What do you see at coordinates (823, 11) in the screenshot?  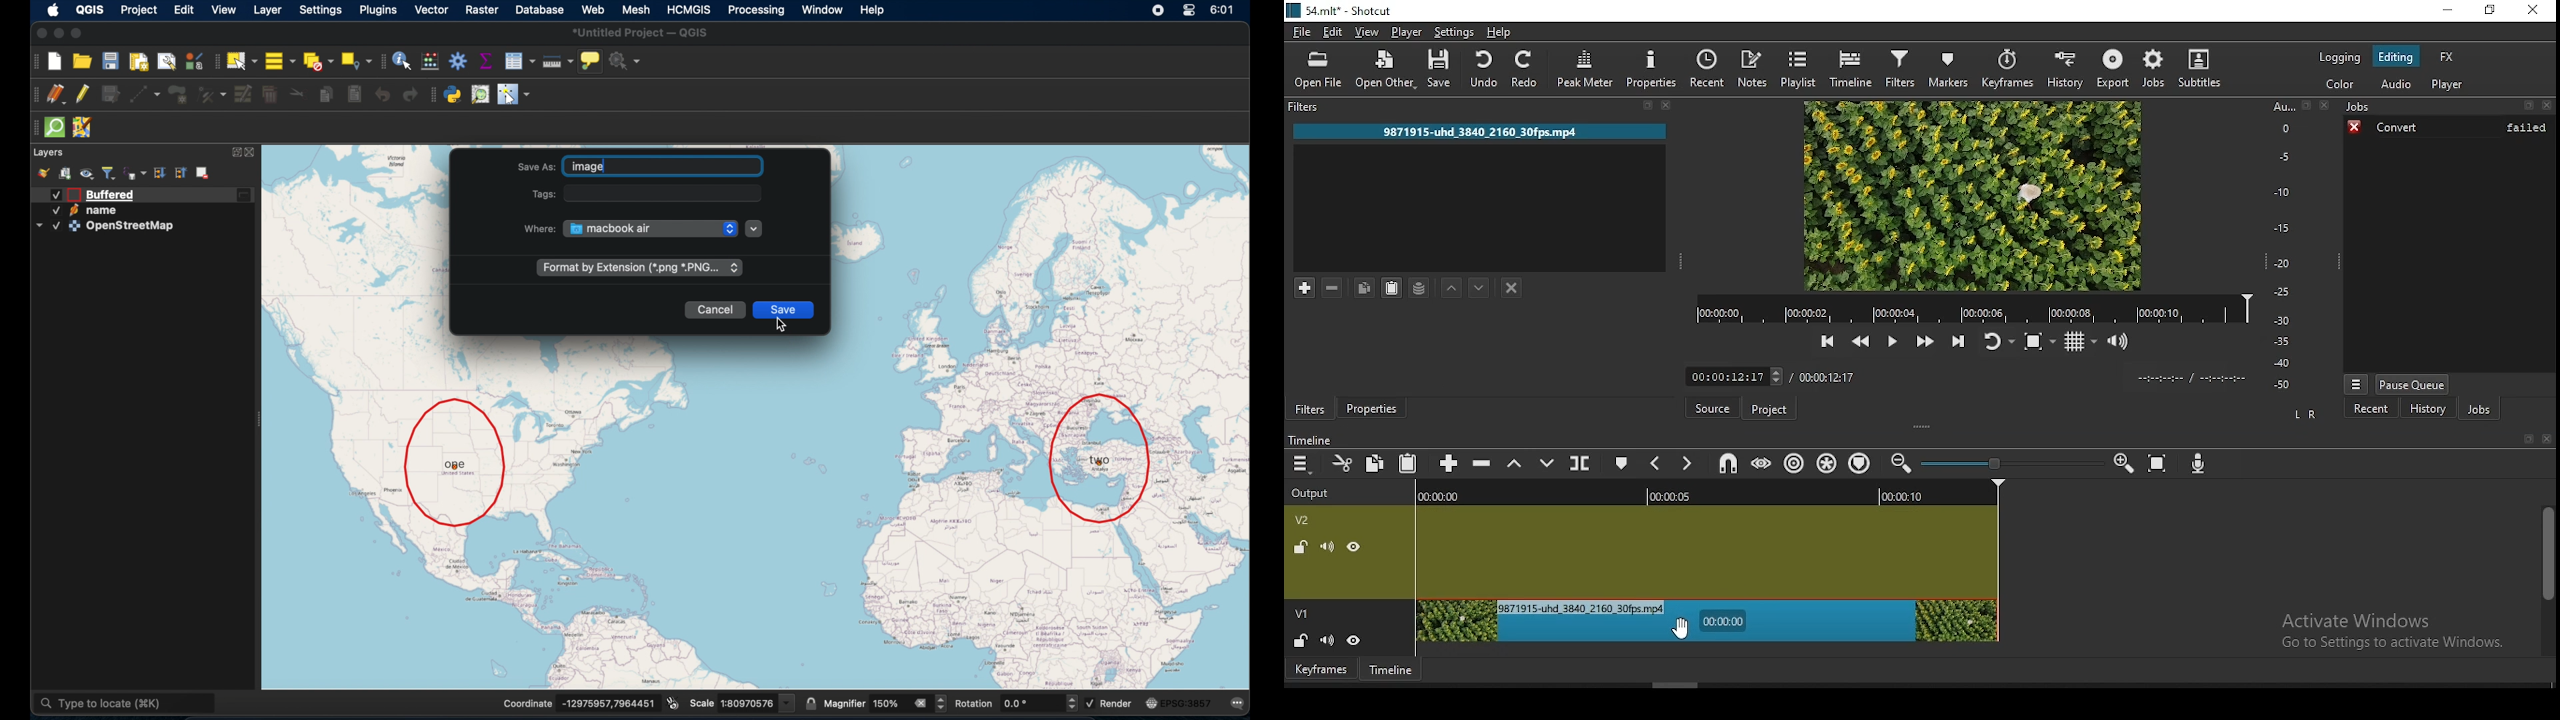 I see `window` at bounding box center [823, 11].